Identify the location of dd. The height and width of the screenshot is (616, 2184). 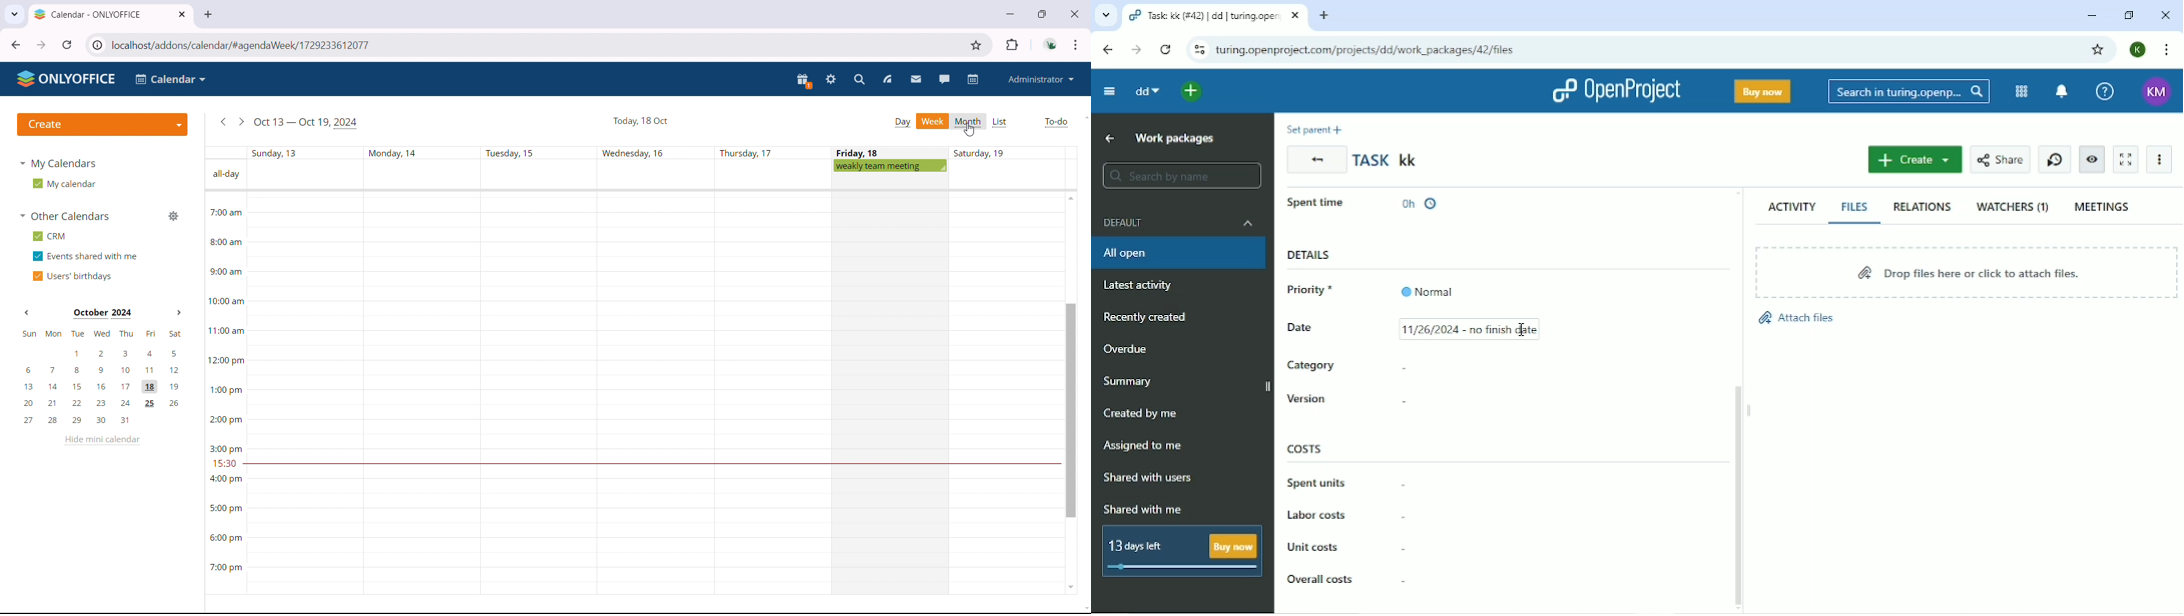
(1150, 92).